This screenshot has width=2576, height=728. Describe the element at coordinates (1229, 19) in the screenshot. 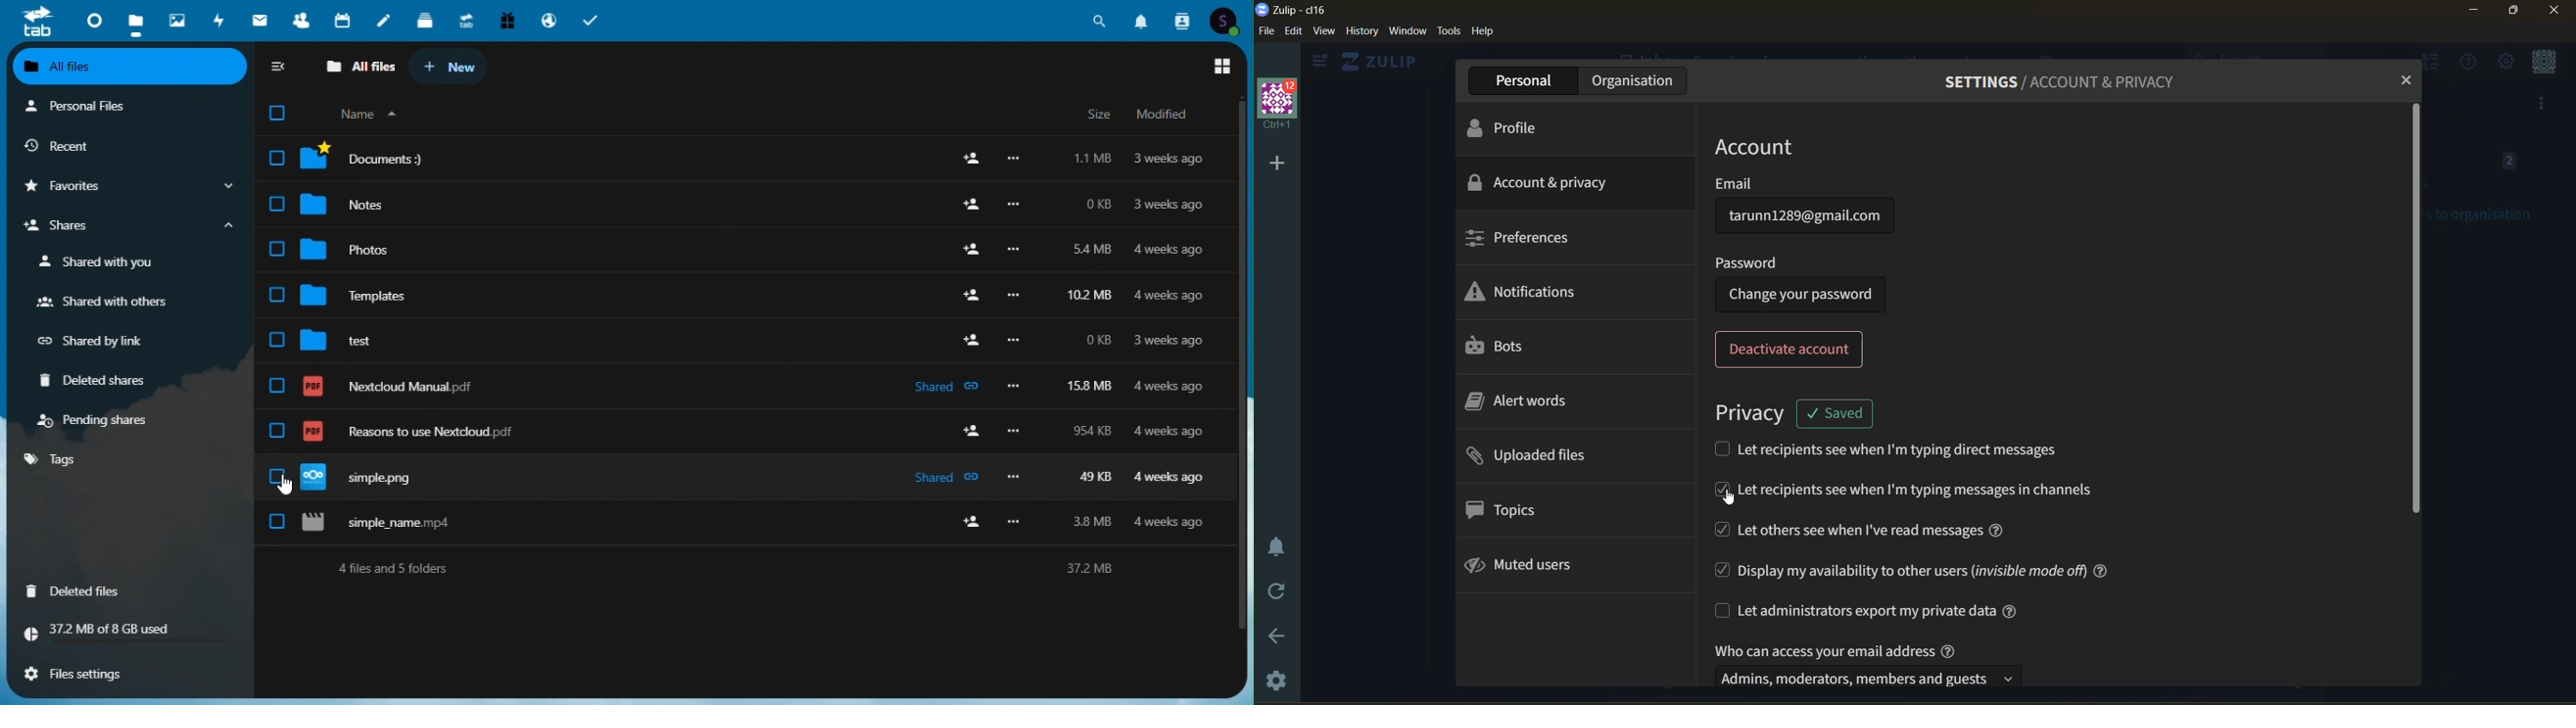

I see `Account icon` at that location.